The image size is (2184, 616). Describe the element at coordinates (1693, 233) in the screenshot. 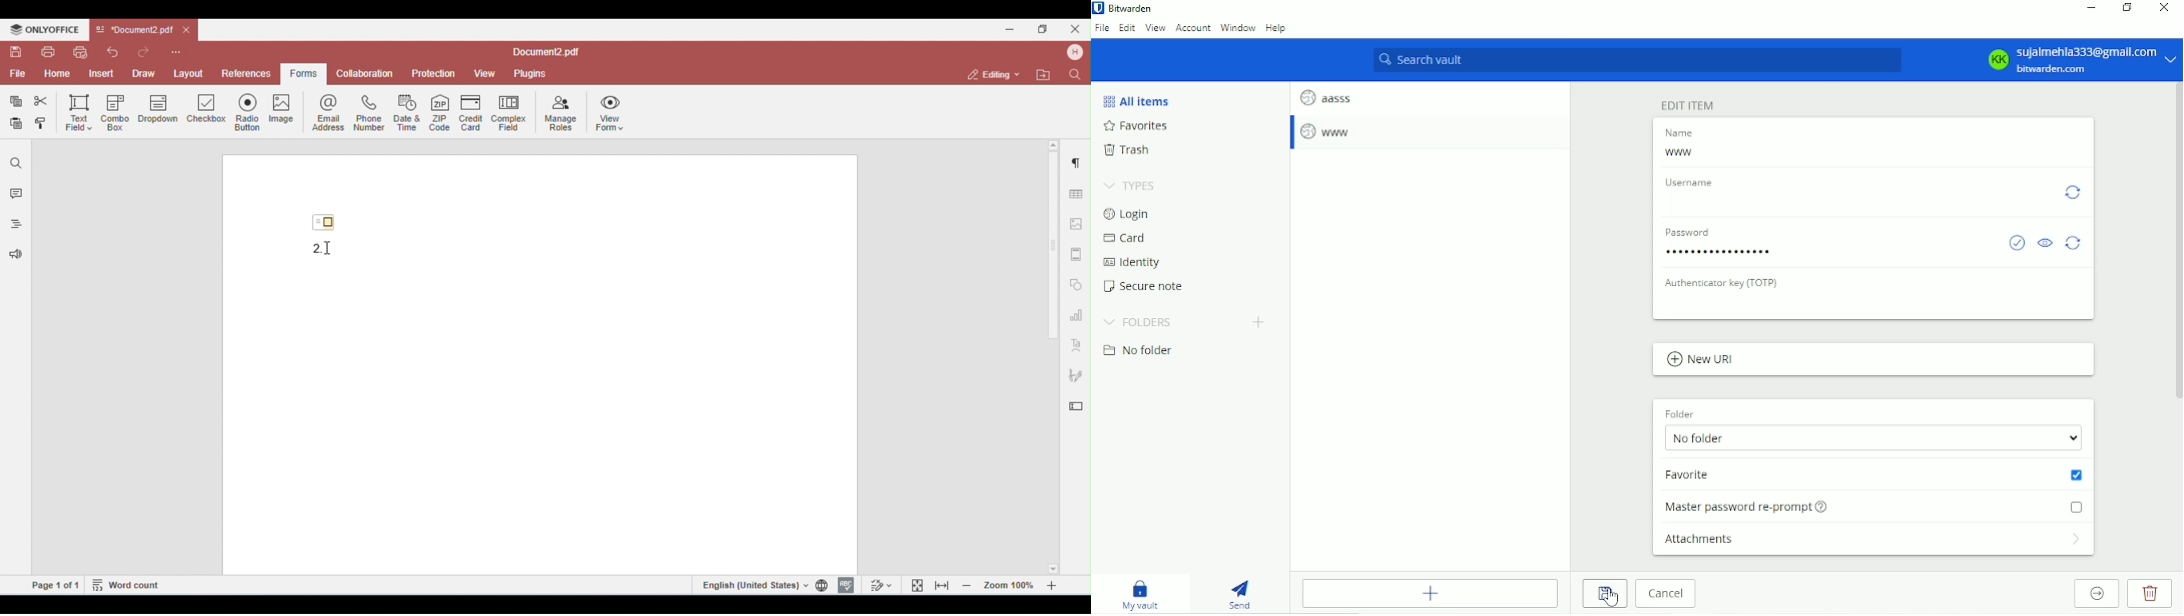

I see `Password` at that location.